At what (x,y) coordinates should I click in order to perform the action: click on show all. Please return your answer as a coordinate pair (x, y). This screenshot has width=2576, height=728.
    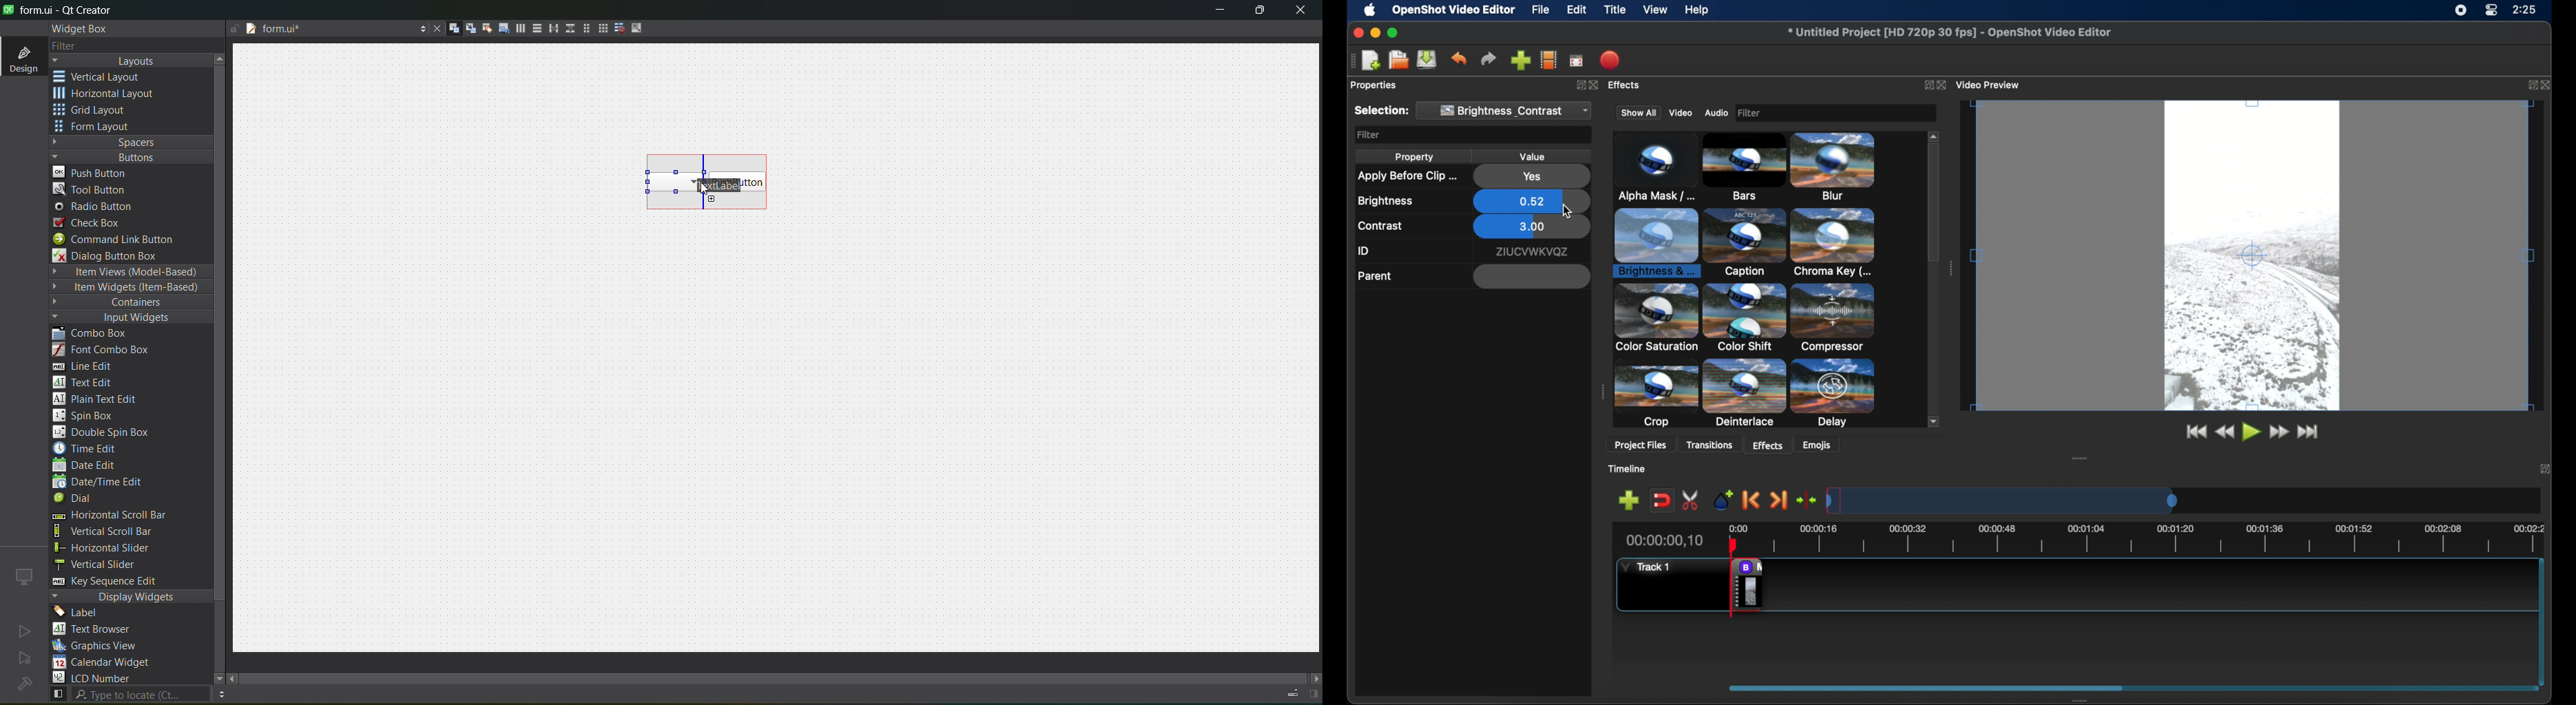
    Looking at the image, I should click on (1637, 113).